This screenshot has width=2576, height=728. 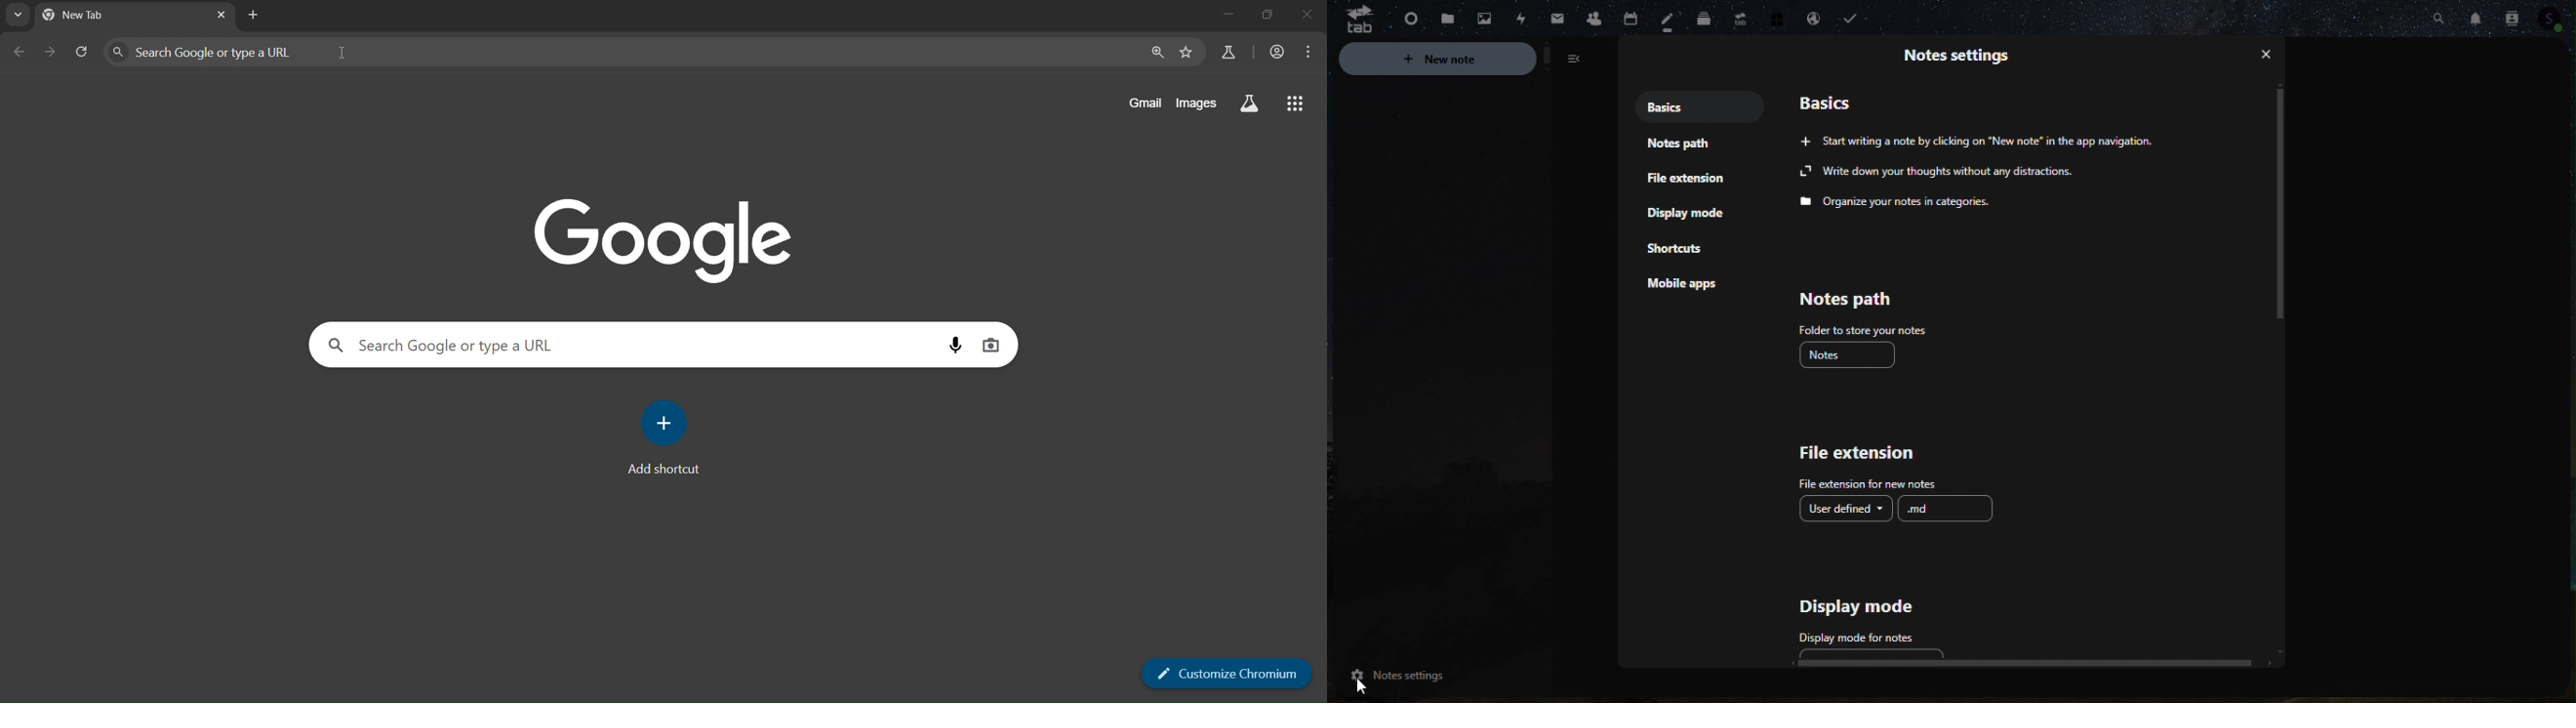 I want to click on Shortcuts, so click(x=1679, y=245).